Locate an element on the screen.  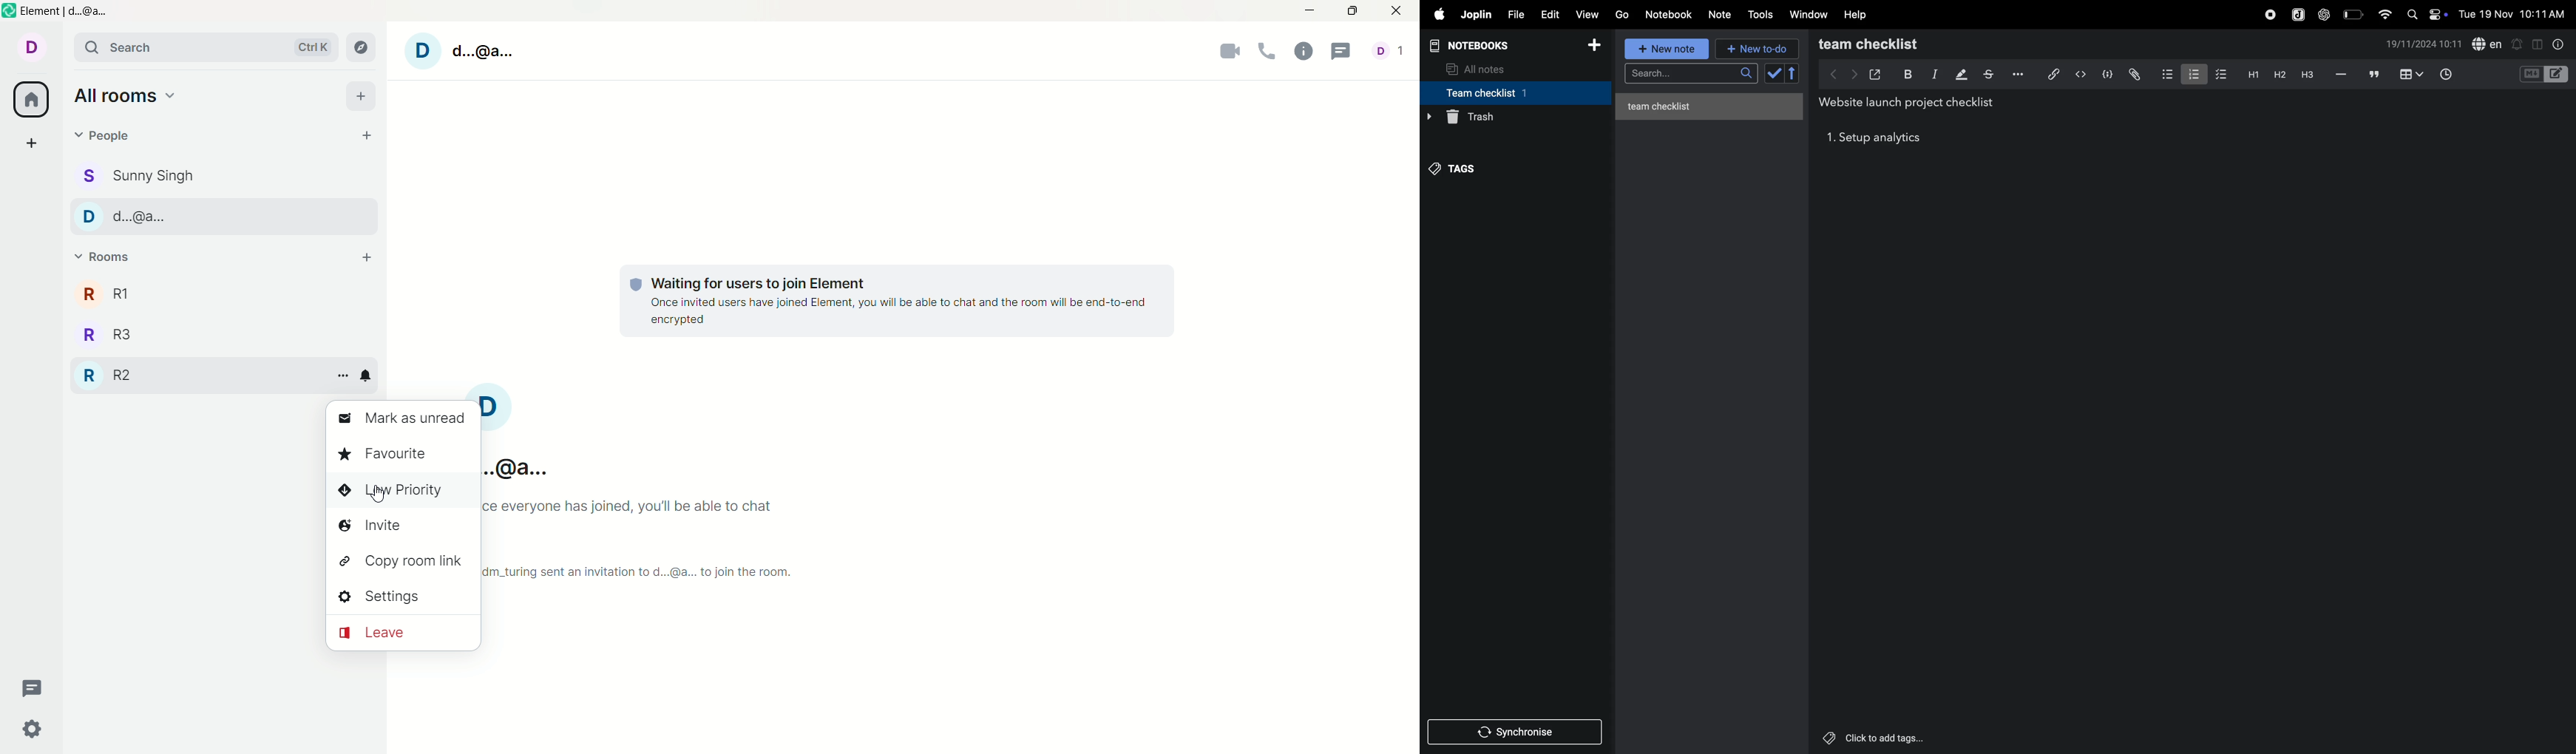
view is located at coordinates (1589, 13).